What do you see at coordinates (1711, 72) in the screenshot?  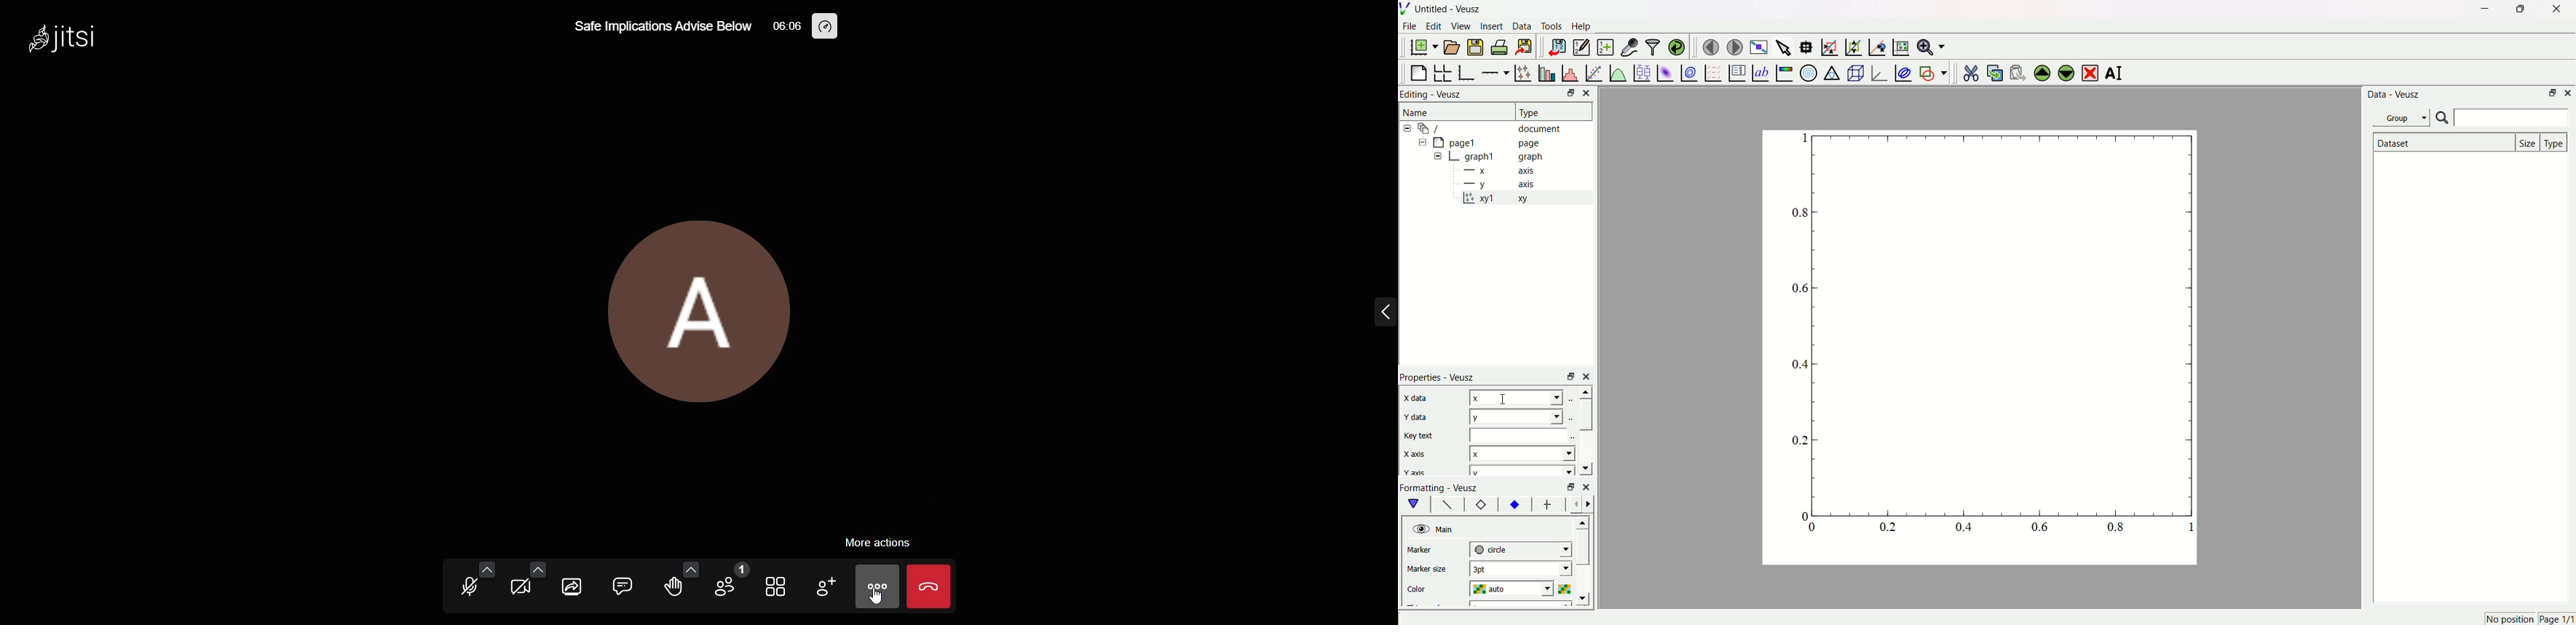 I see `plot a vector field` at bounding box center [1711, 72].